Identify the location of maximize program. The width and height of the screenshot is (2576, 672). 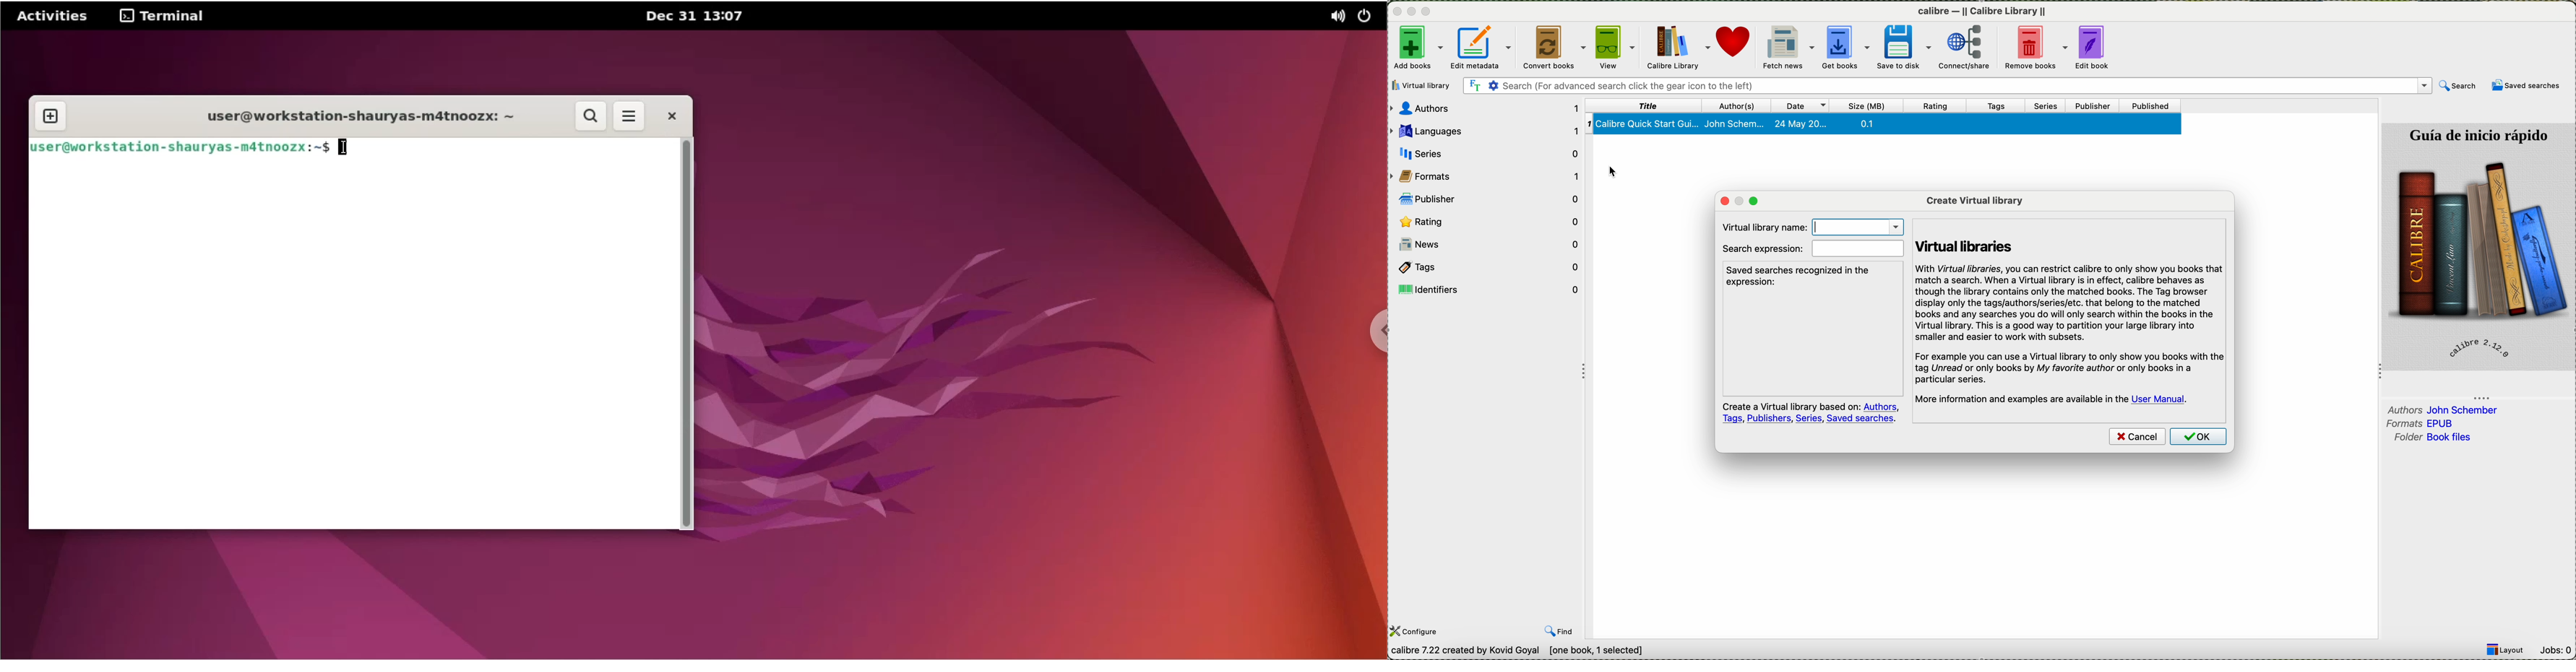
(1428, 11).